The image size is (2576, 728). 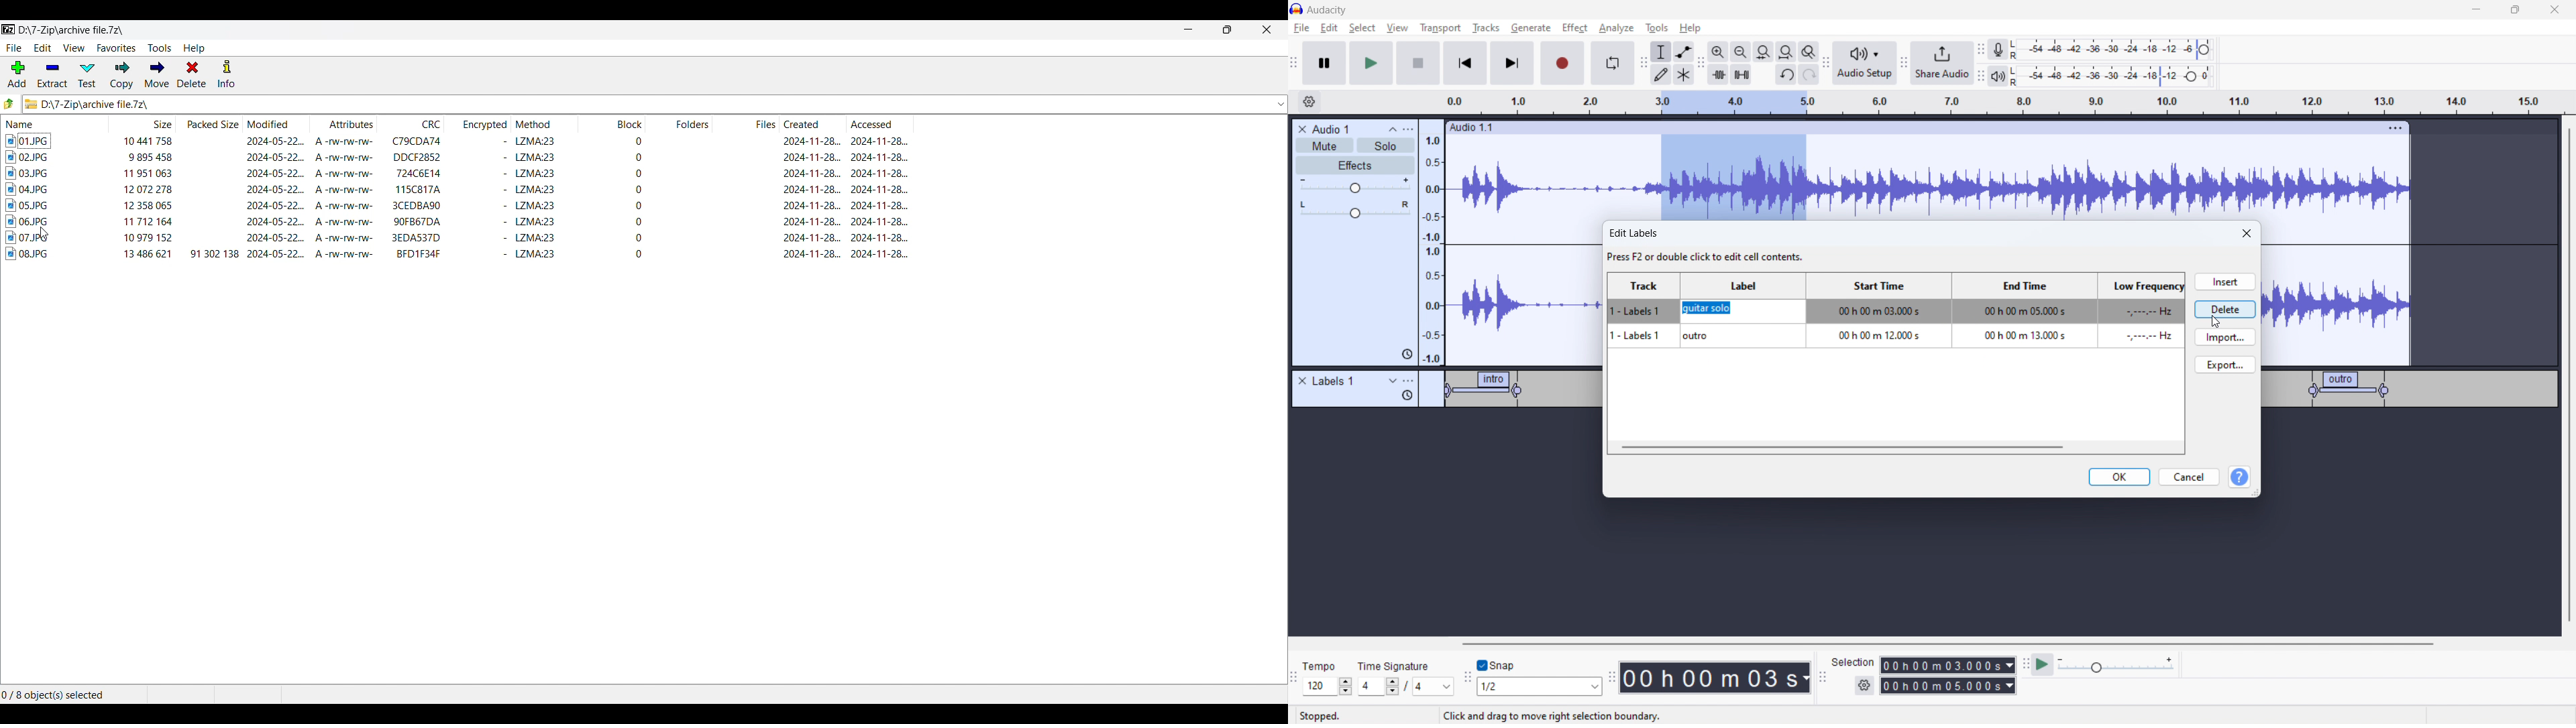 What do you see at coordinates (1393, 129) in the screenshot?
I see `collapse` at bounding box center [1393, 129].